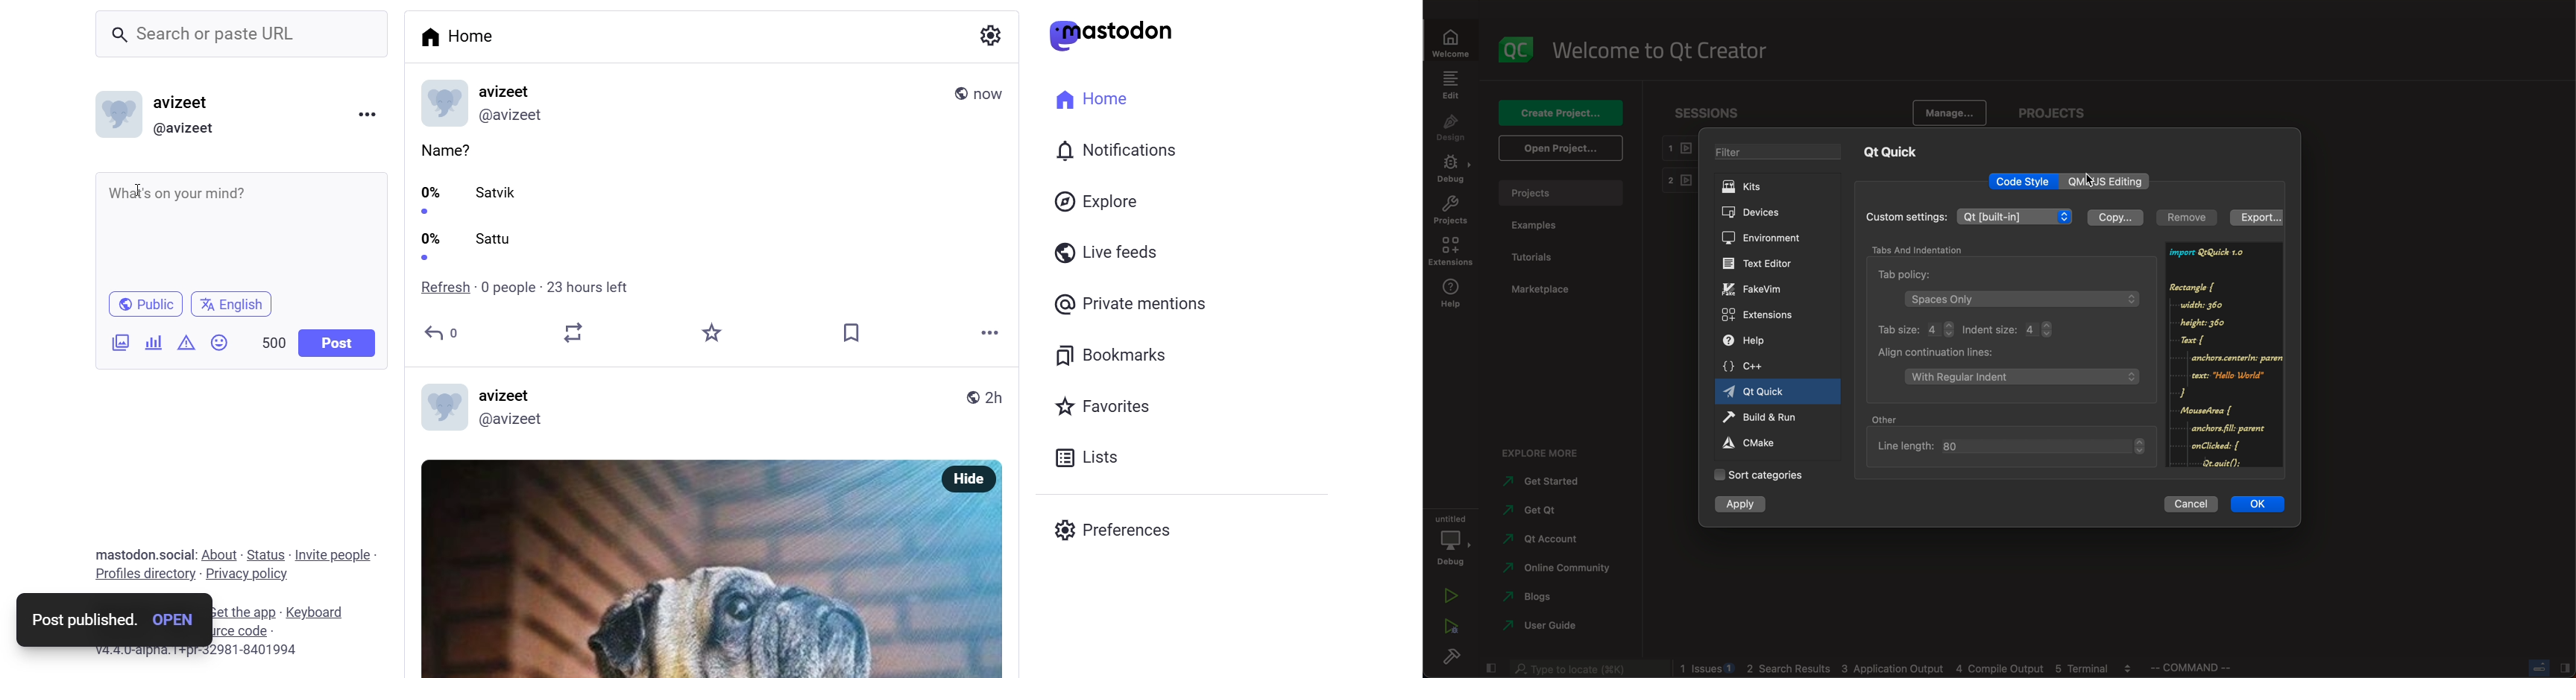 The image size is (2576, 700). What do you see at coordinates (1781, 152) in the screenshot?
I see `filter` at bounding box center [1781, 152].